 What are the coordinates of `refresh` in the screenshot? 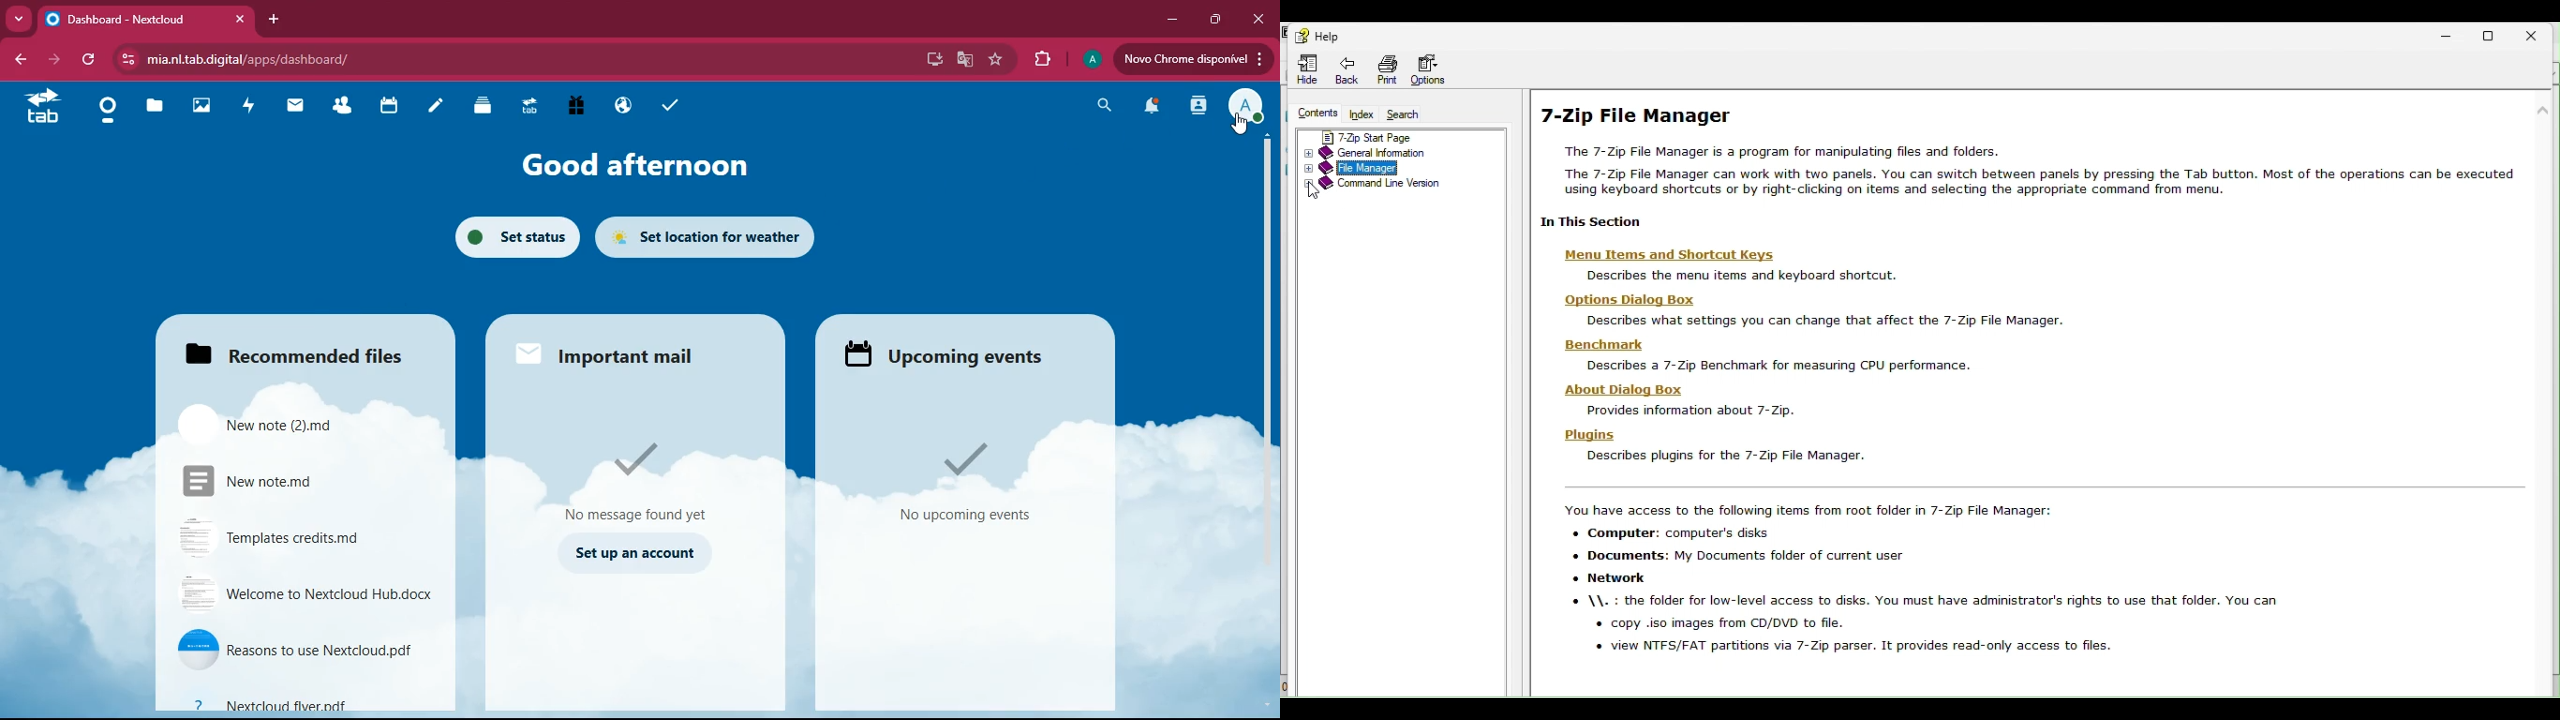 It's located at (89, 60).